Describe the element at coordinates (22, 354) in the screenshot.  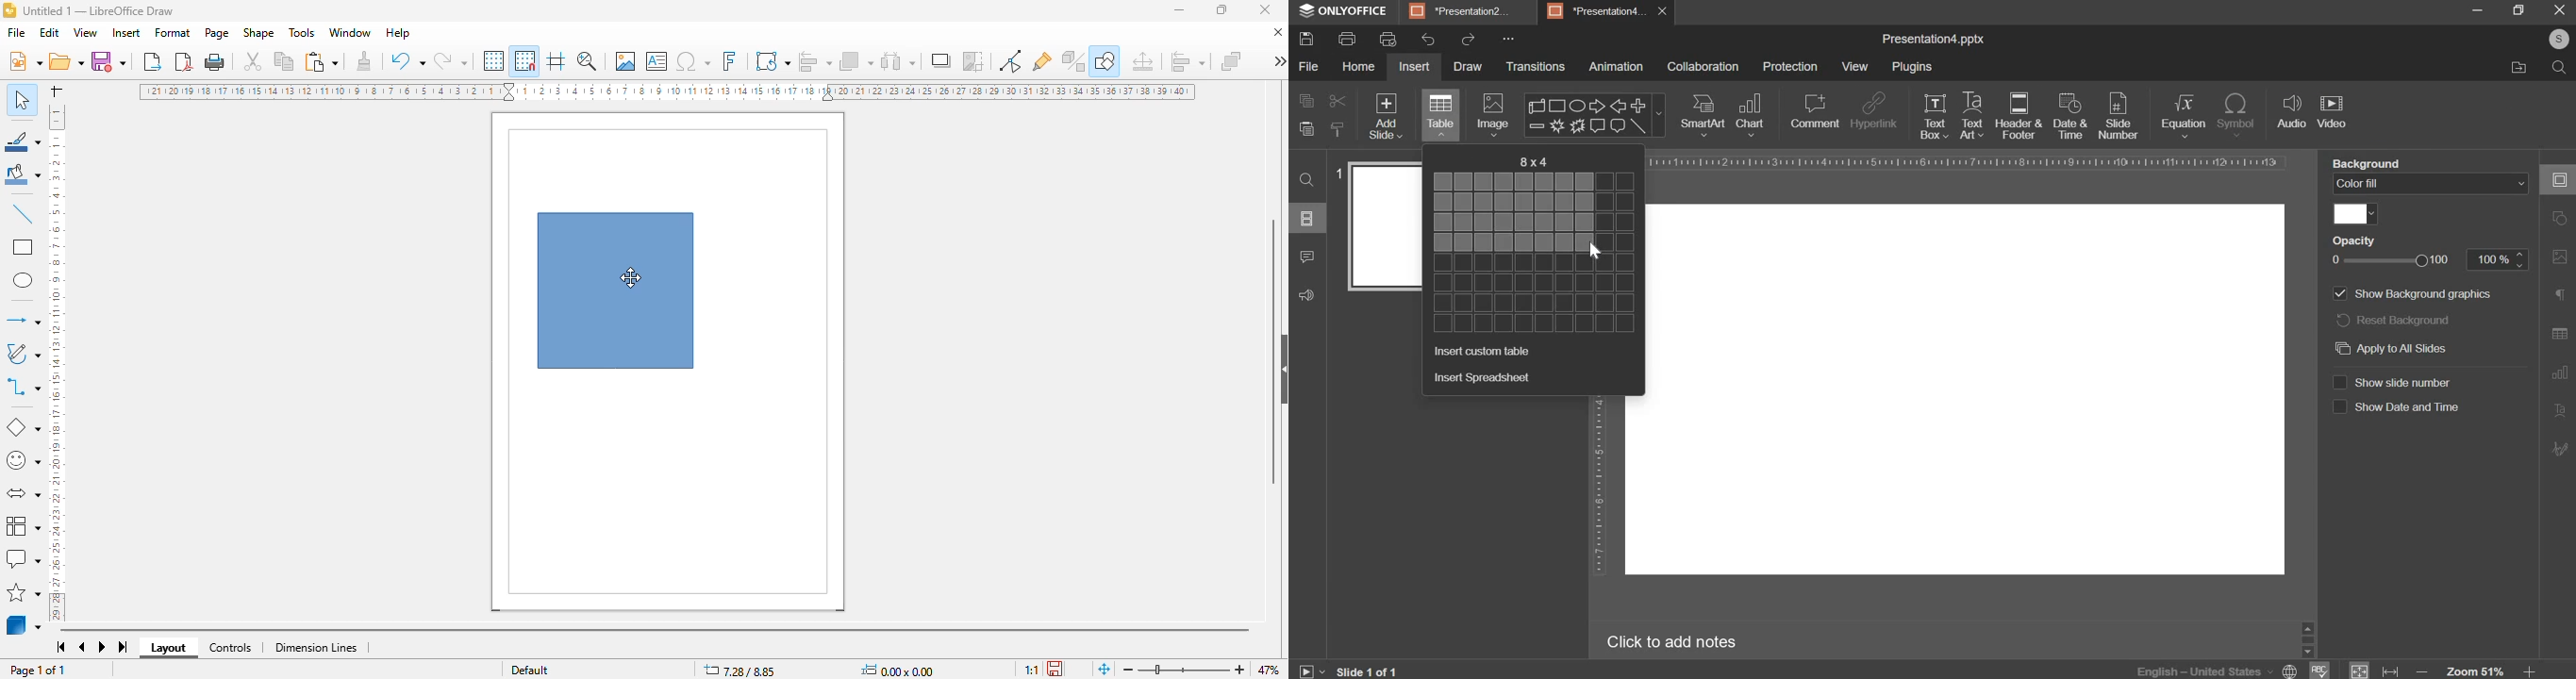
I see `curves and polygons` at that location.